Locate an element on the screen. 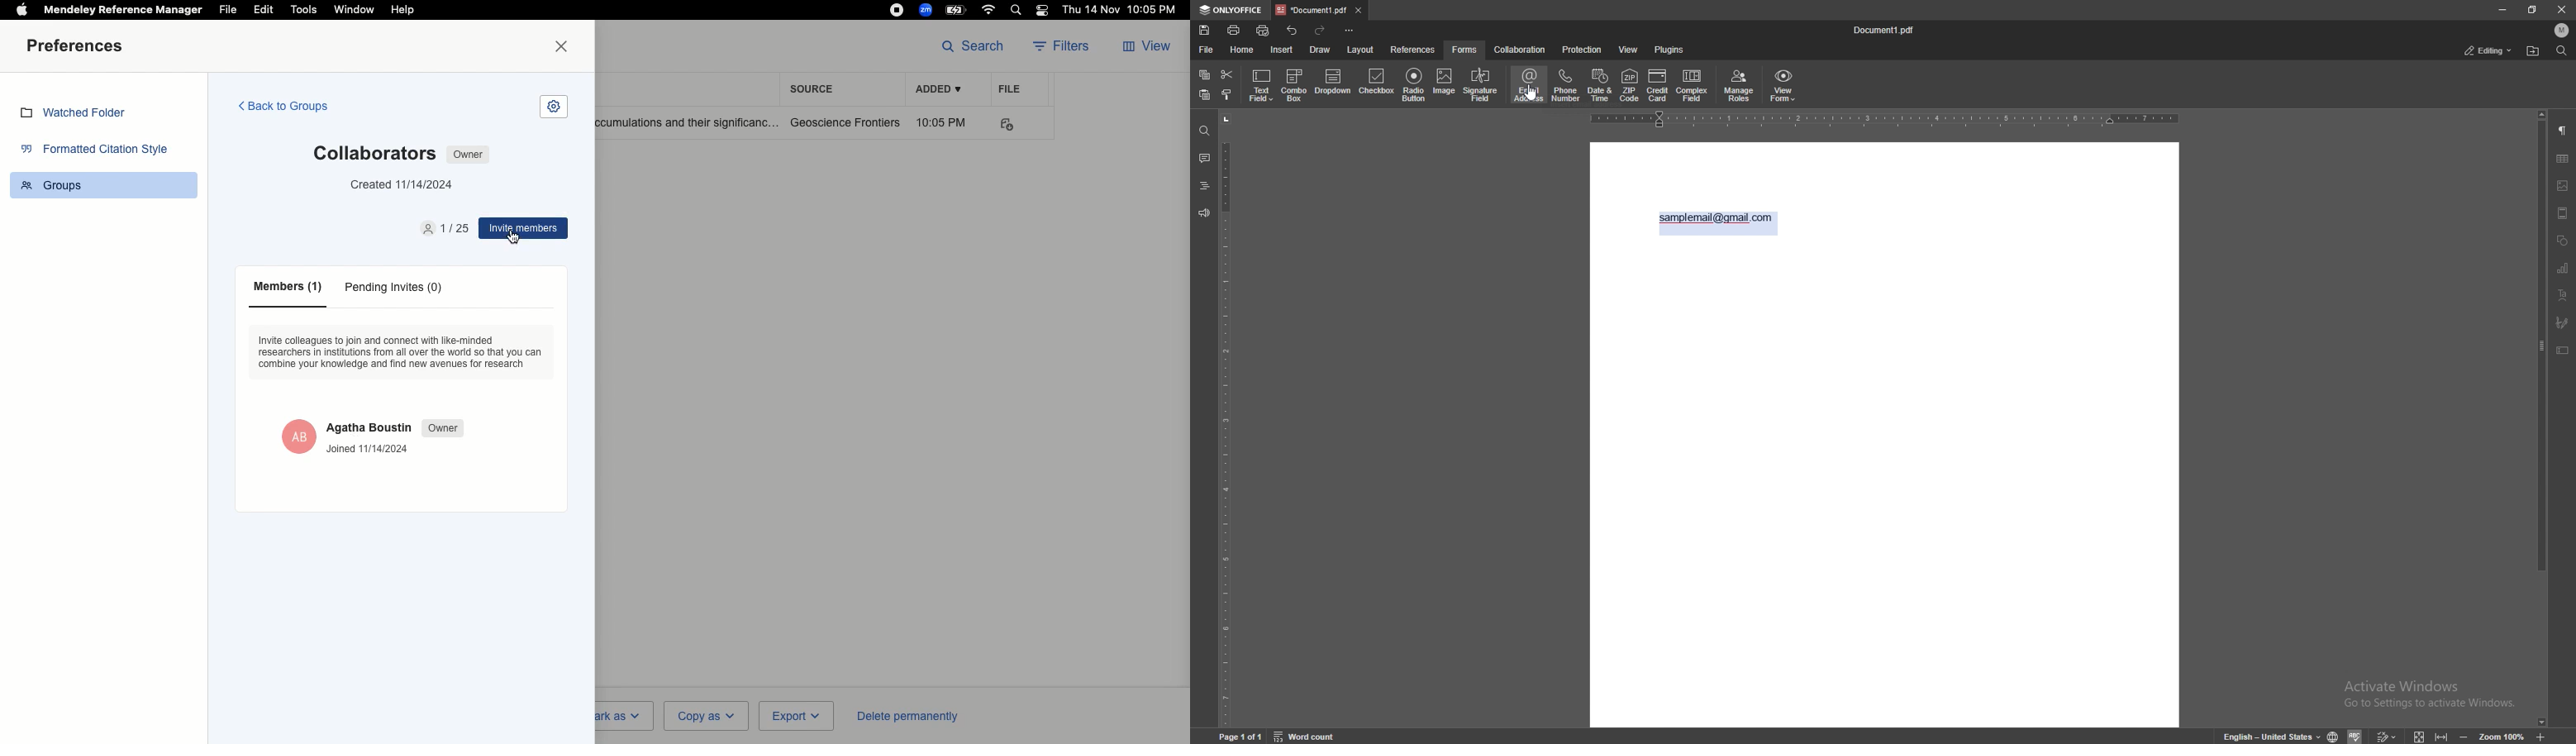  Settings gear is located at coordinates (554, 107).